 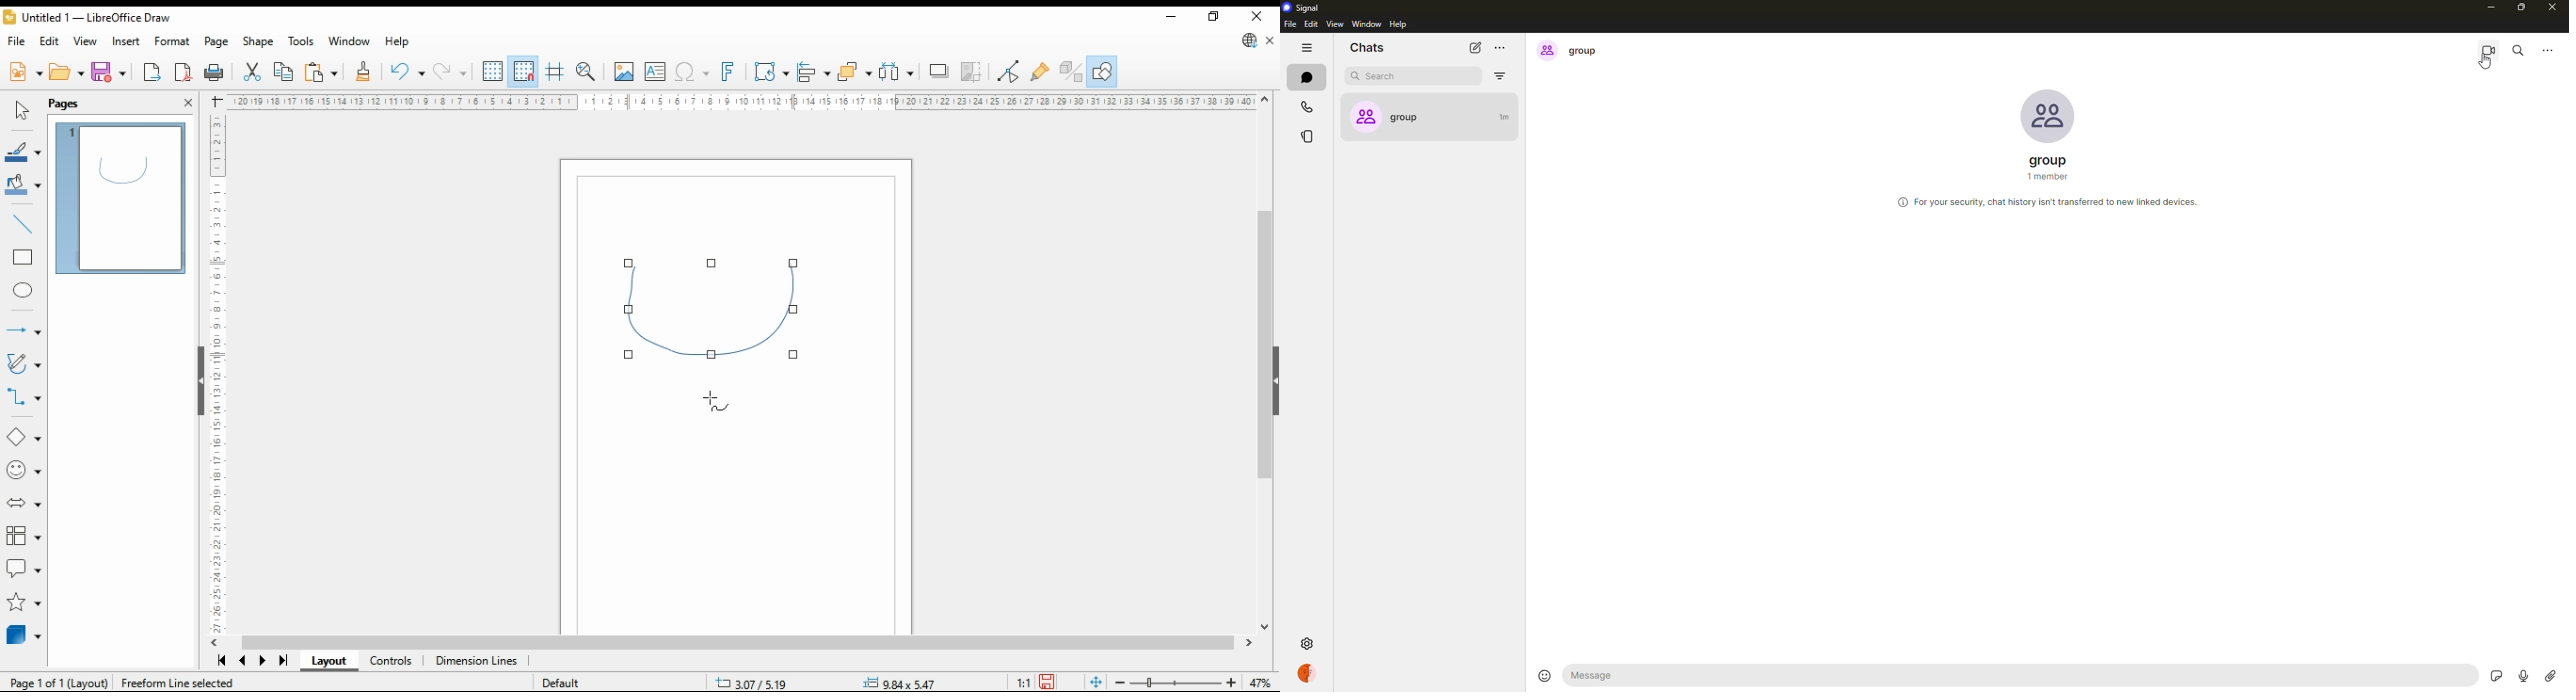 What do you see at coordinates (1627, 678) in the screenshot?
I see `message` at bounding box center [1627, 678].